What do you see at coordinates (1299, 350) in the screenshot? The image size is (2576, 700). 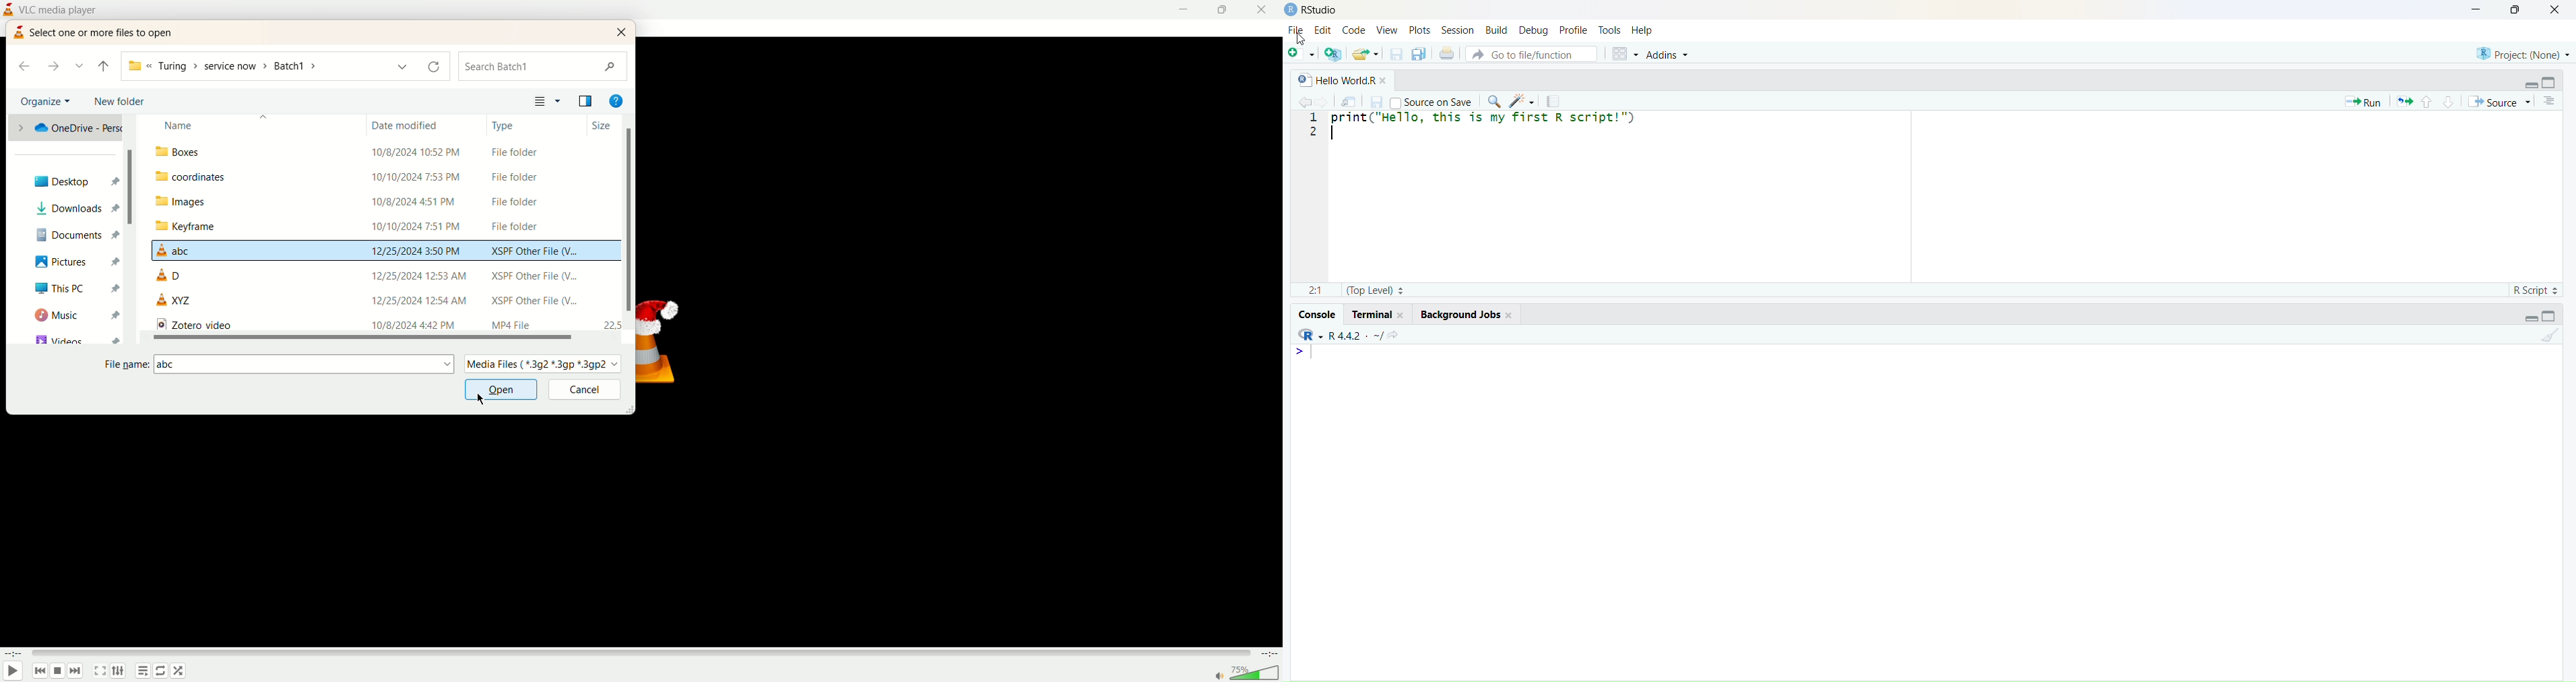 I see `Prompt cursor` at bounding box center [1299, 350].